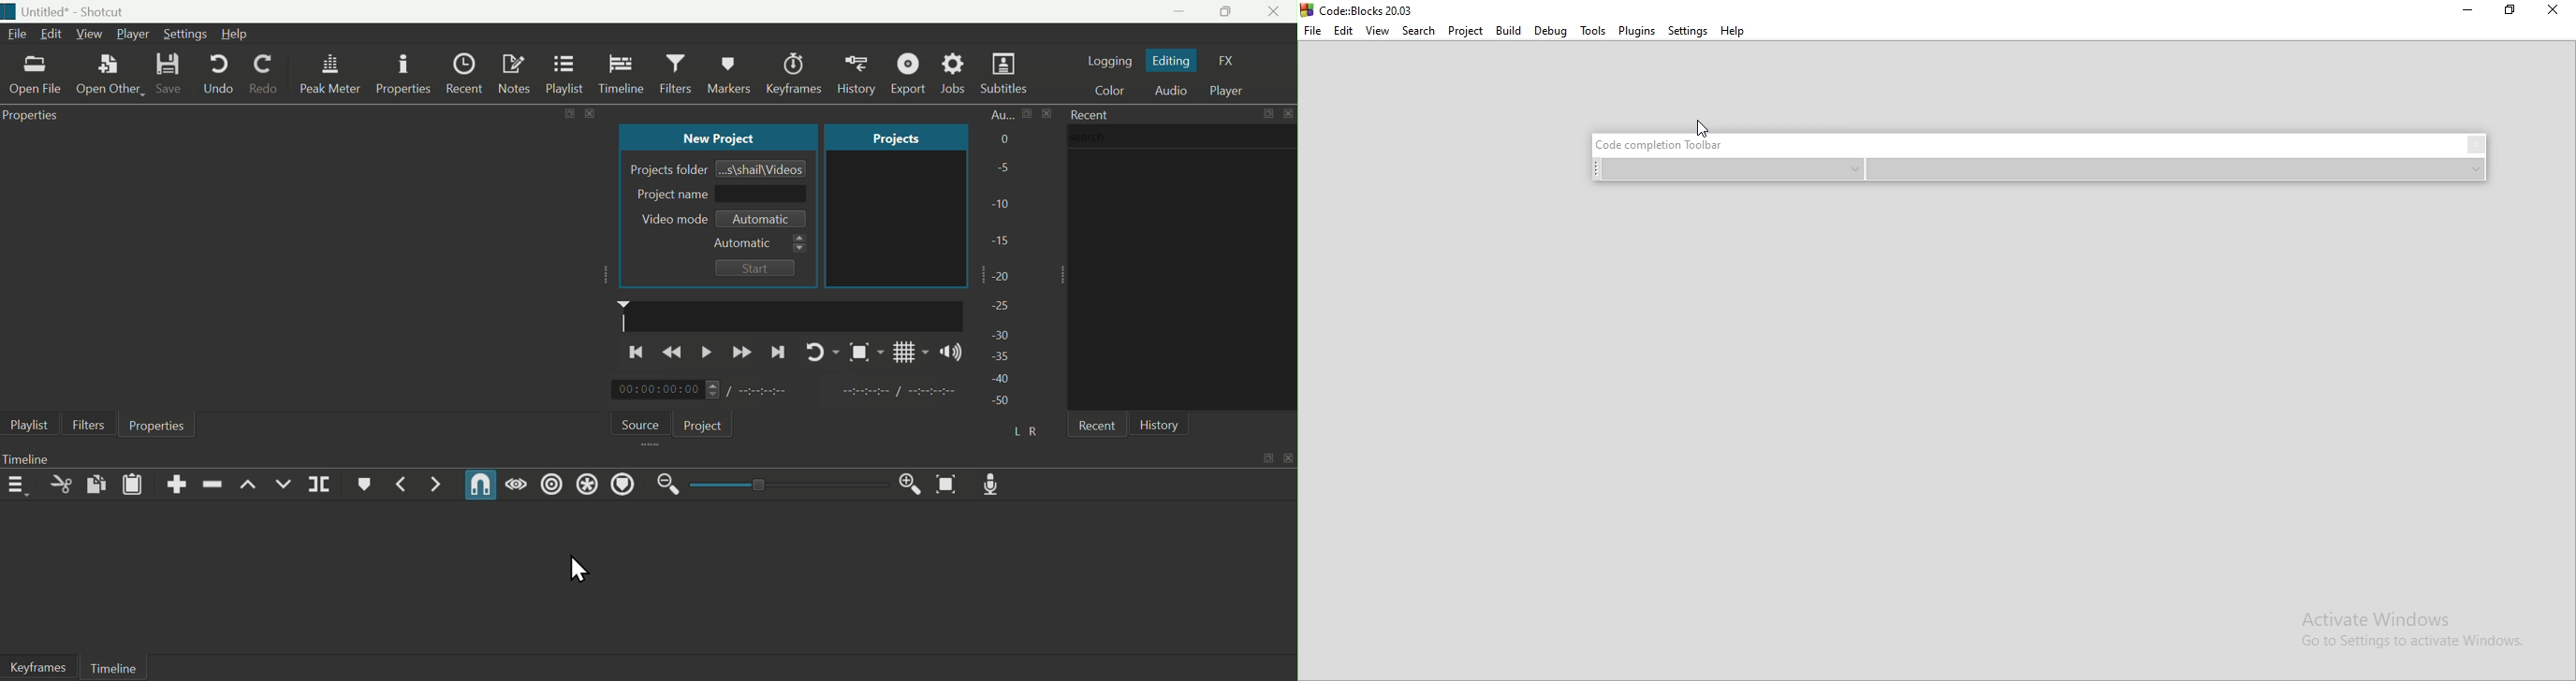  What do you see at coordinates (518, 483) in the screenshot?
I see `scrub while dragging` at bounding box center [518, 483].